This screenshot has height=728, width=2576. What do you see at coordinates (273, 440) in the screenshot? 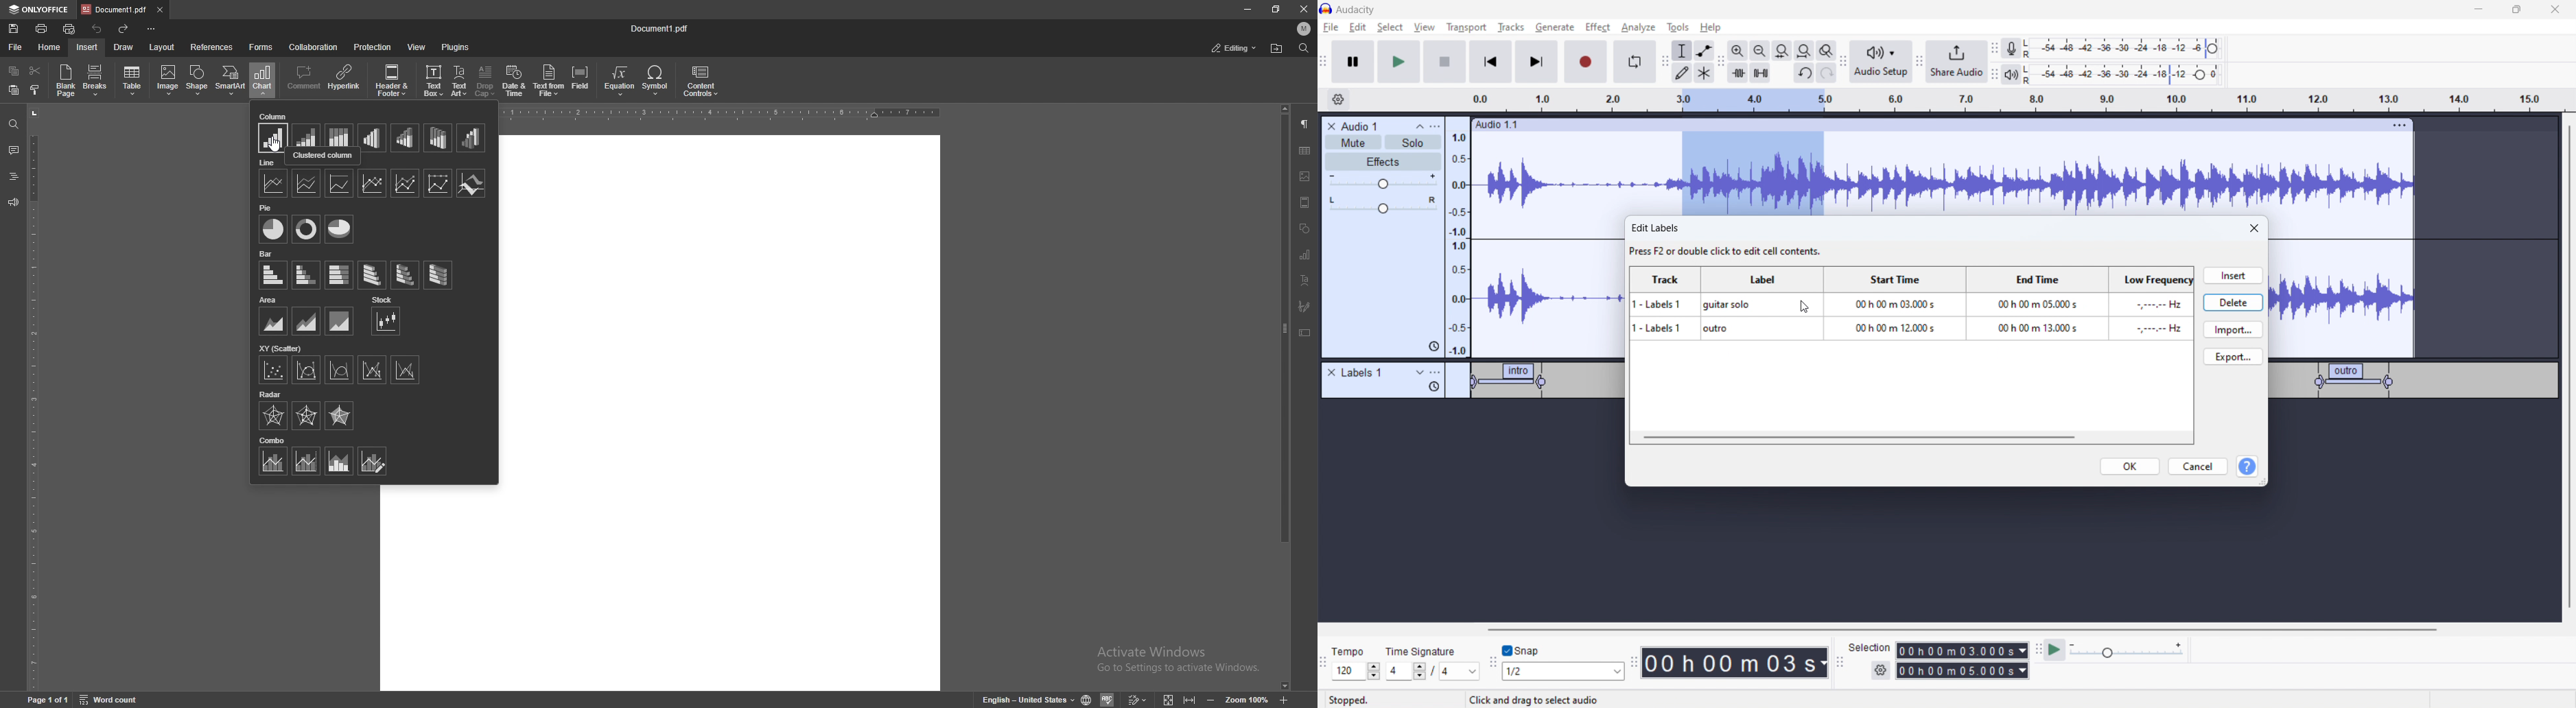
I see `combo` at bounding box center [273, 440].